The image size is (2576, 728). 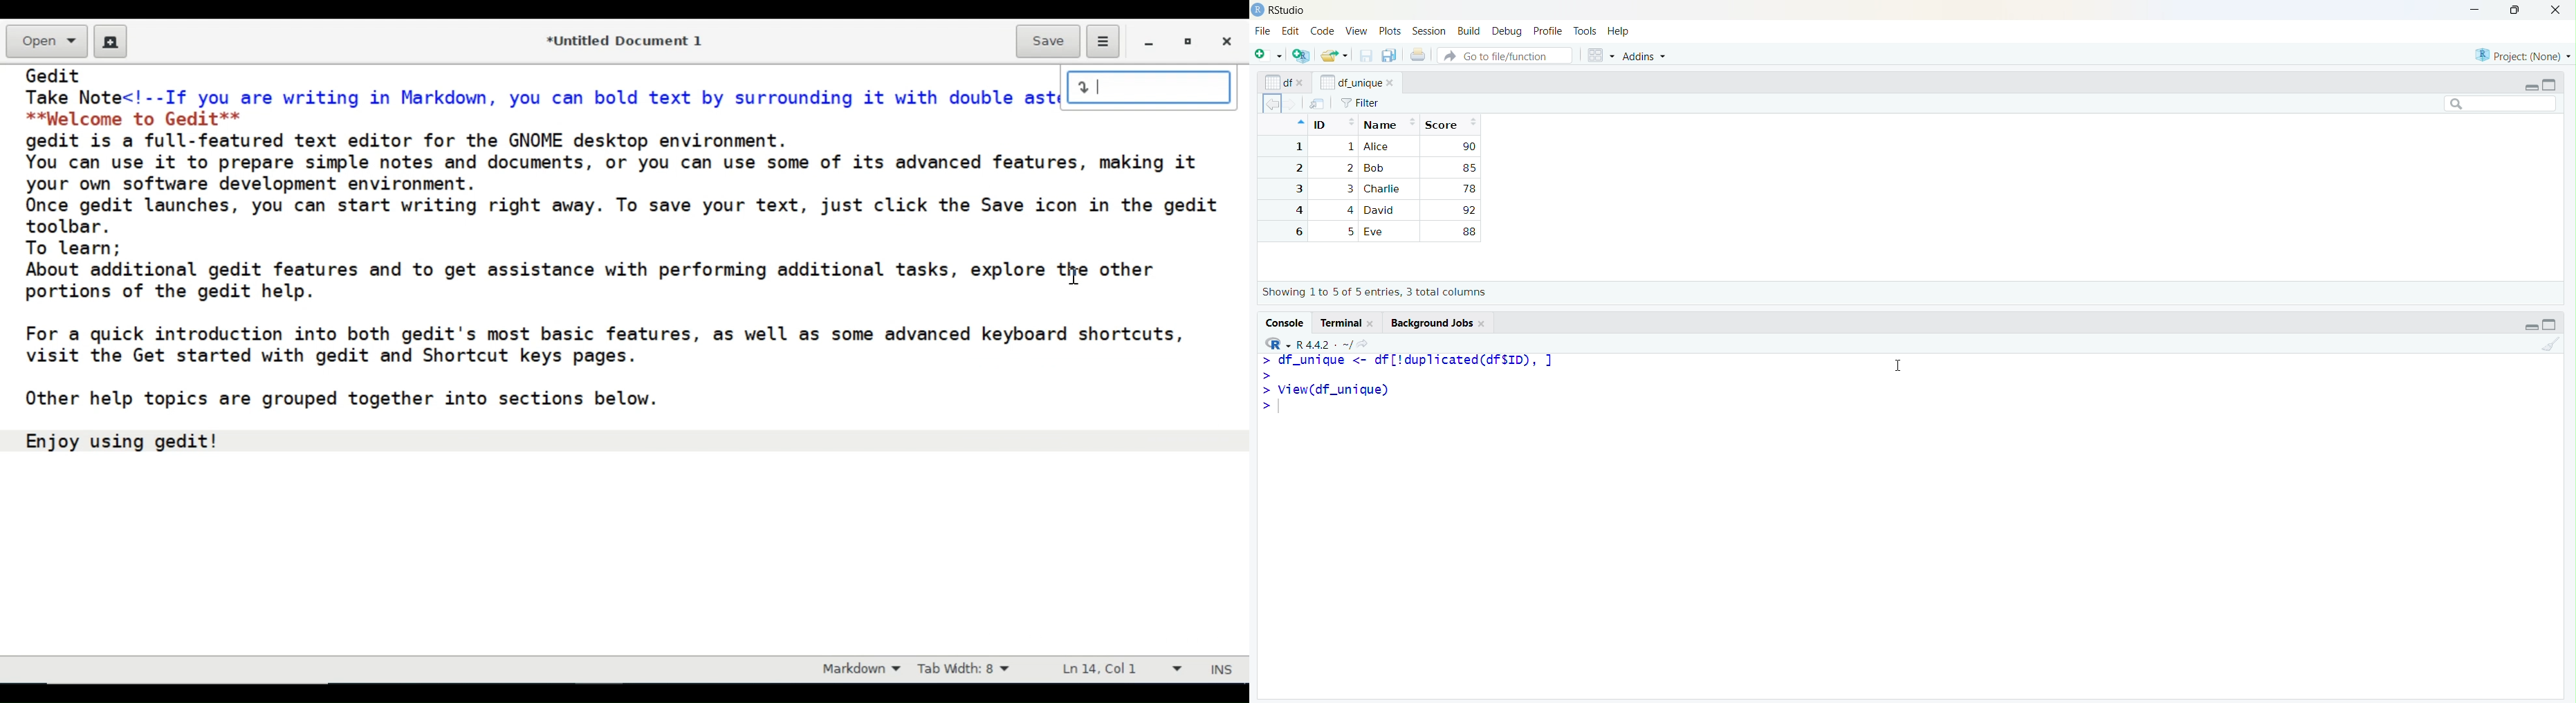 I want to click on 4, so click(x=1296, y=210).